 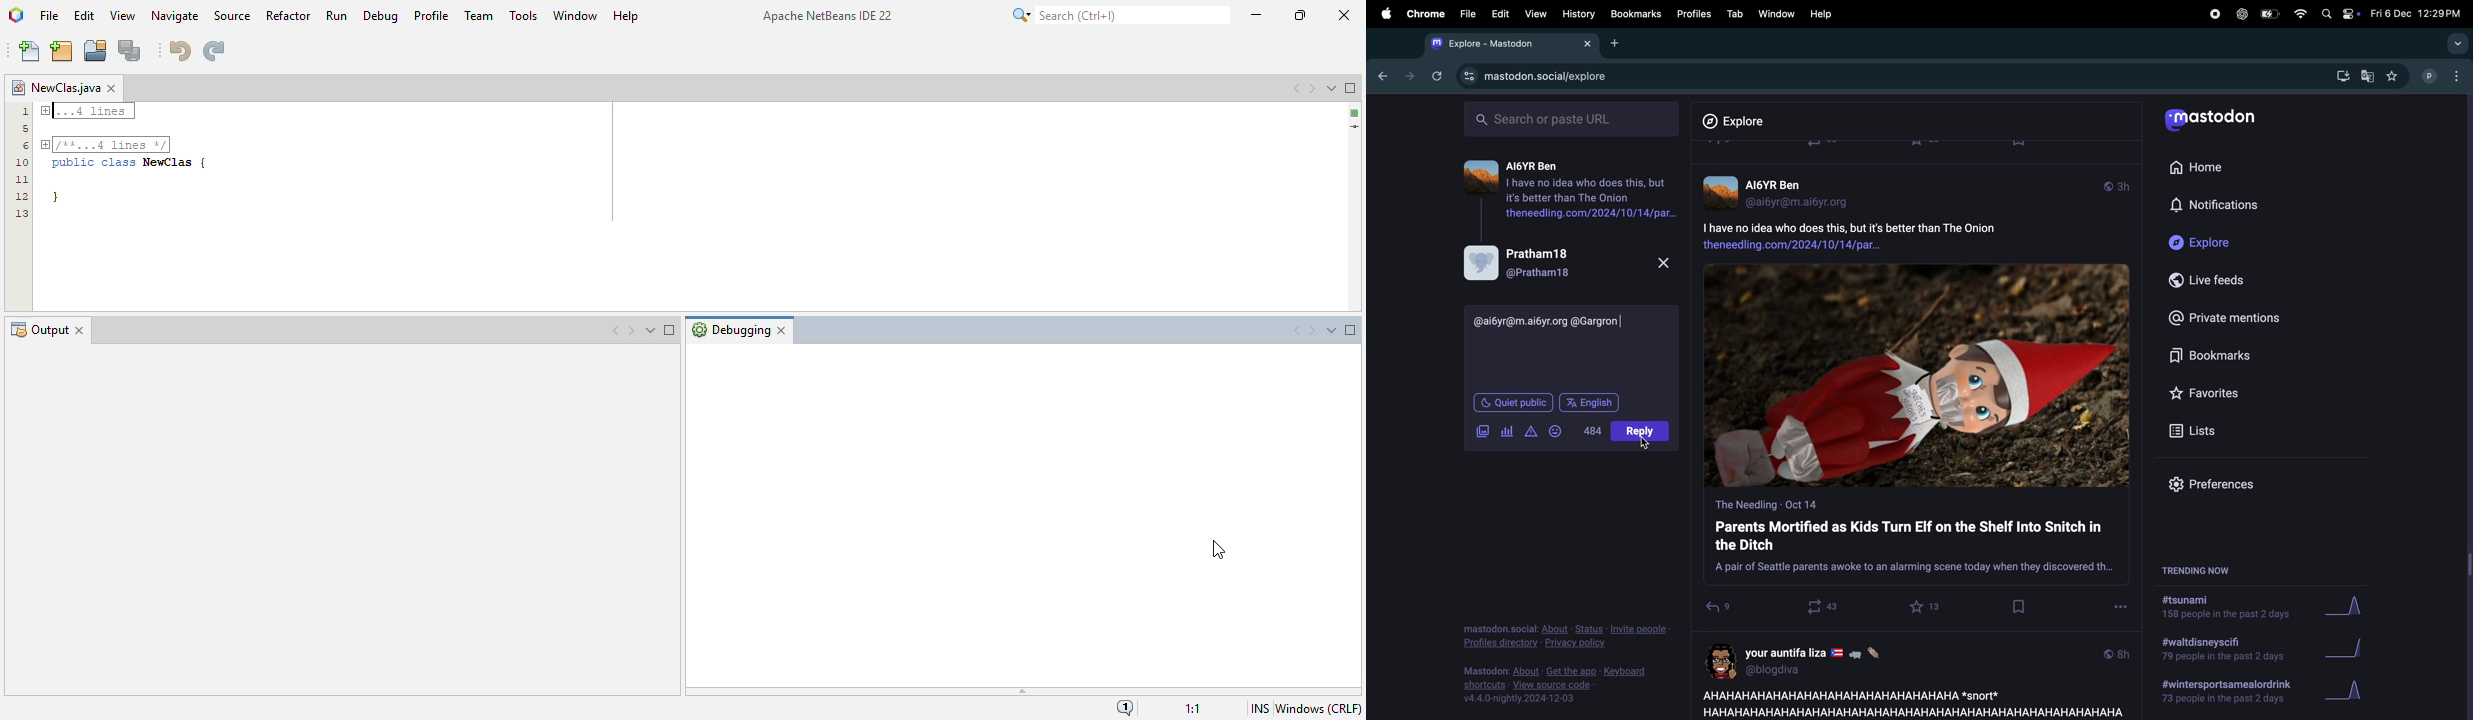 I want to click on chatgpt, so click(x=2241, y=14).